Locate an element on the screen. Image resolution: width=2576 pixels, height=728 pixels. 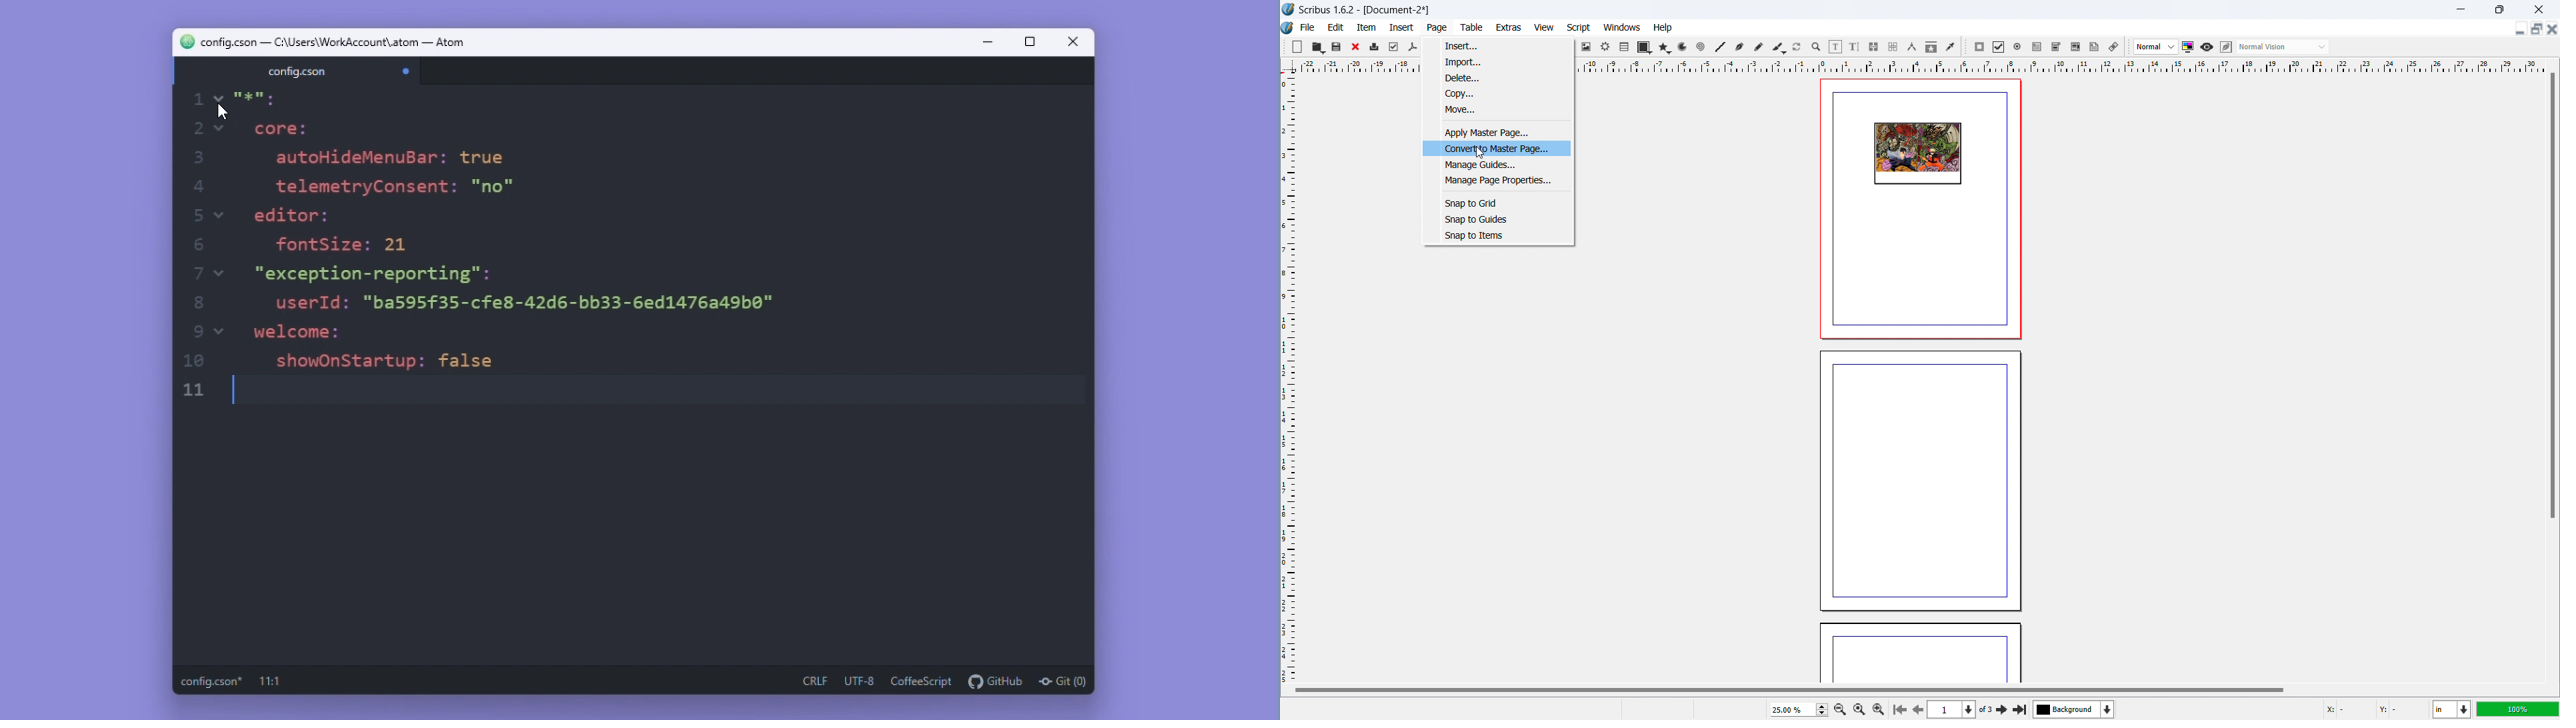
insert is located at coordinates (1403, 27).